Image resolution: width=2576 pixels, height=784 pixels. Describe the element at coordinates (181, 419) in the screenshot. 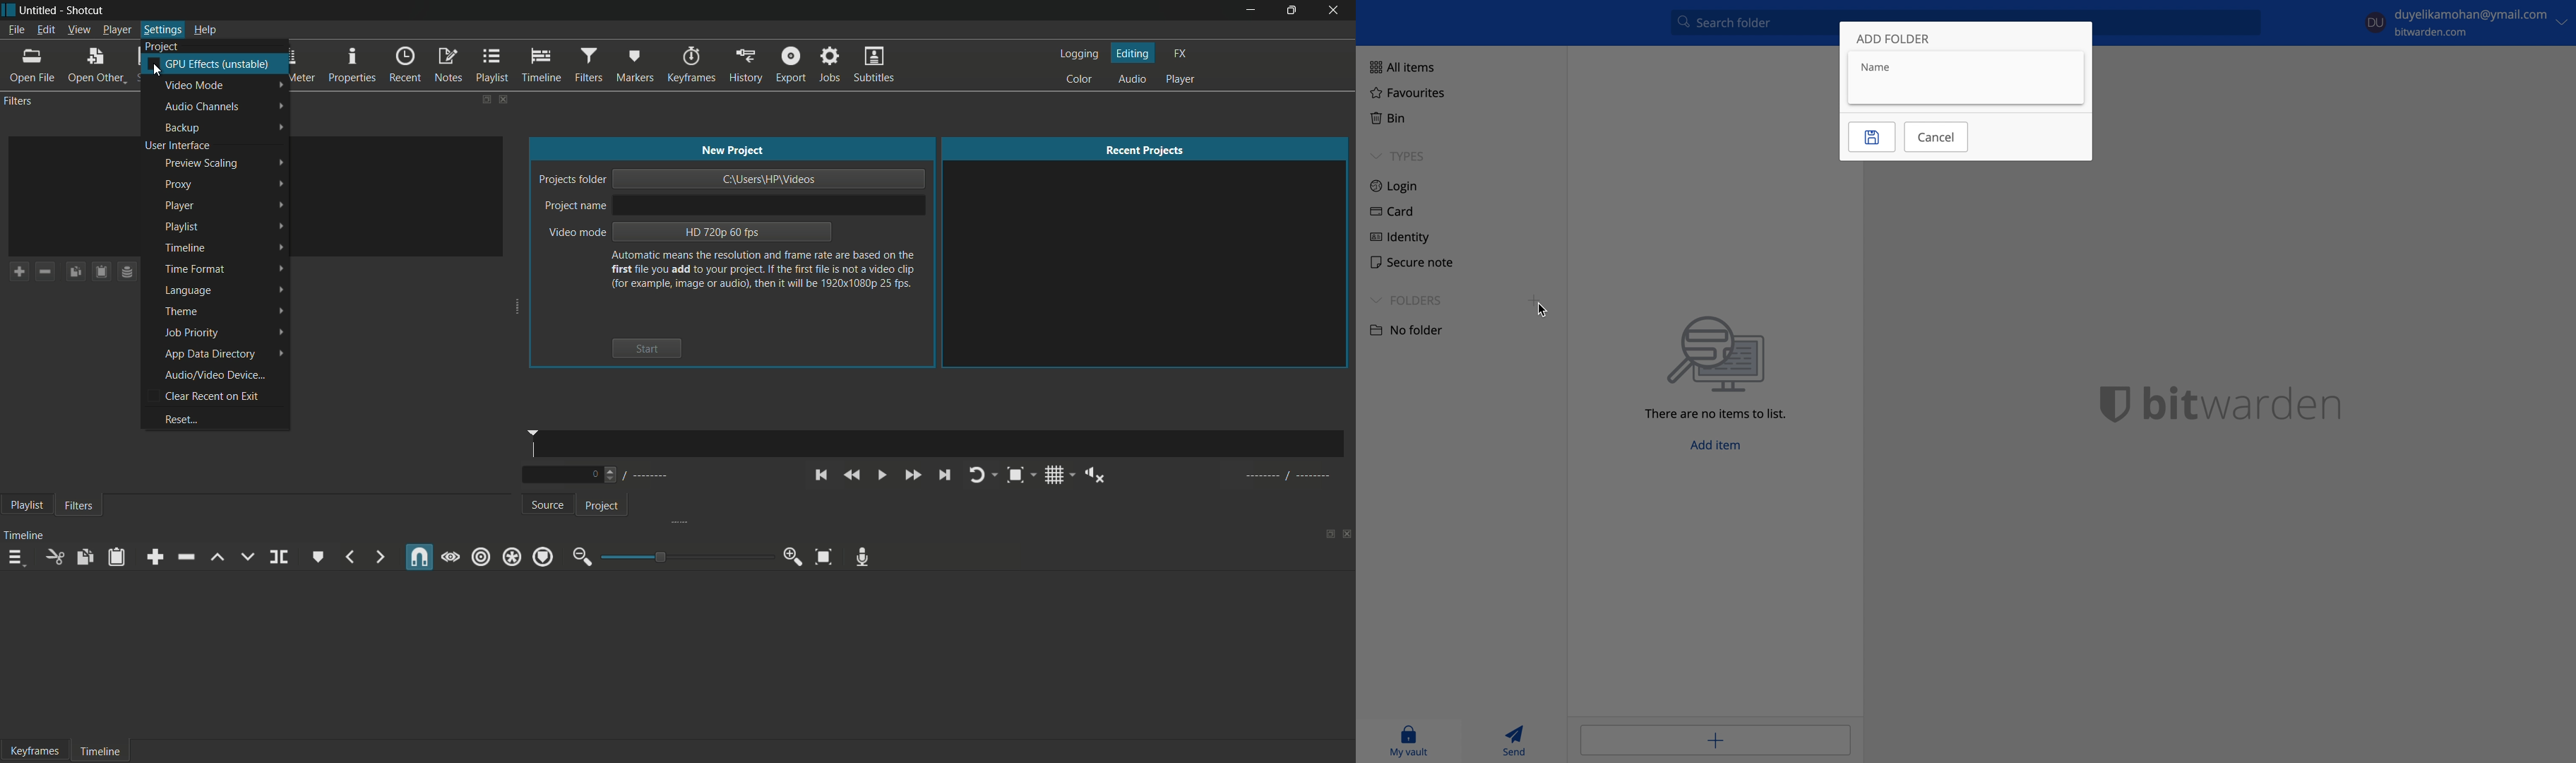

I see `reset` at that location.